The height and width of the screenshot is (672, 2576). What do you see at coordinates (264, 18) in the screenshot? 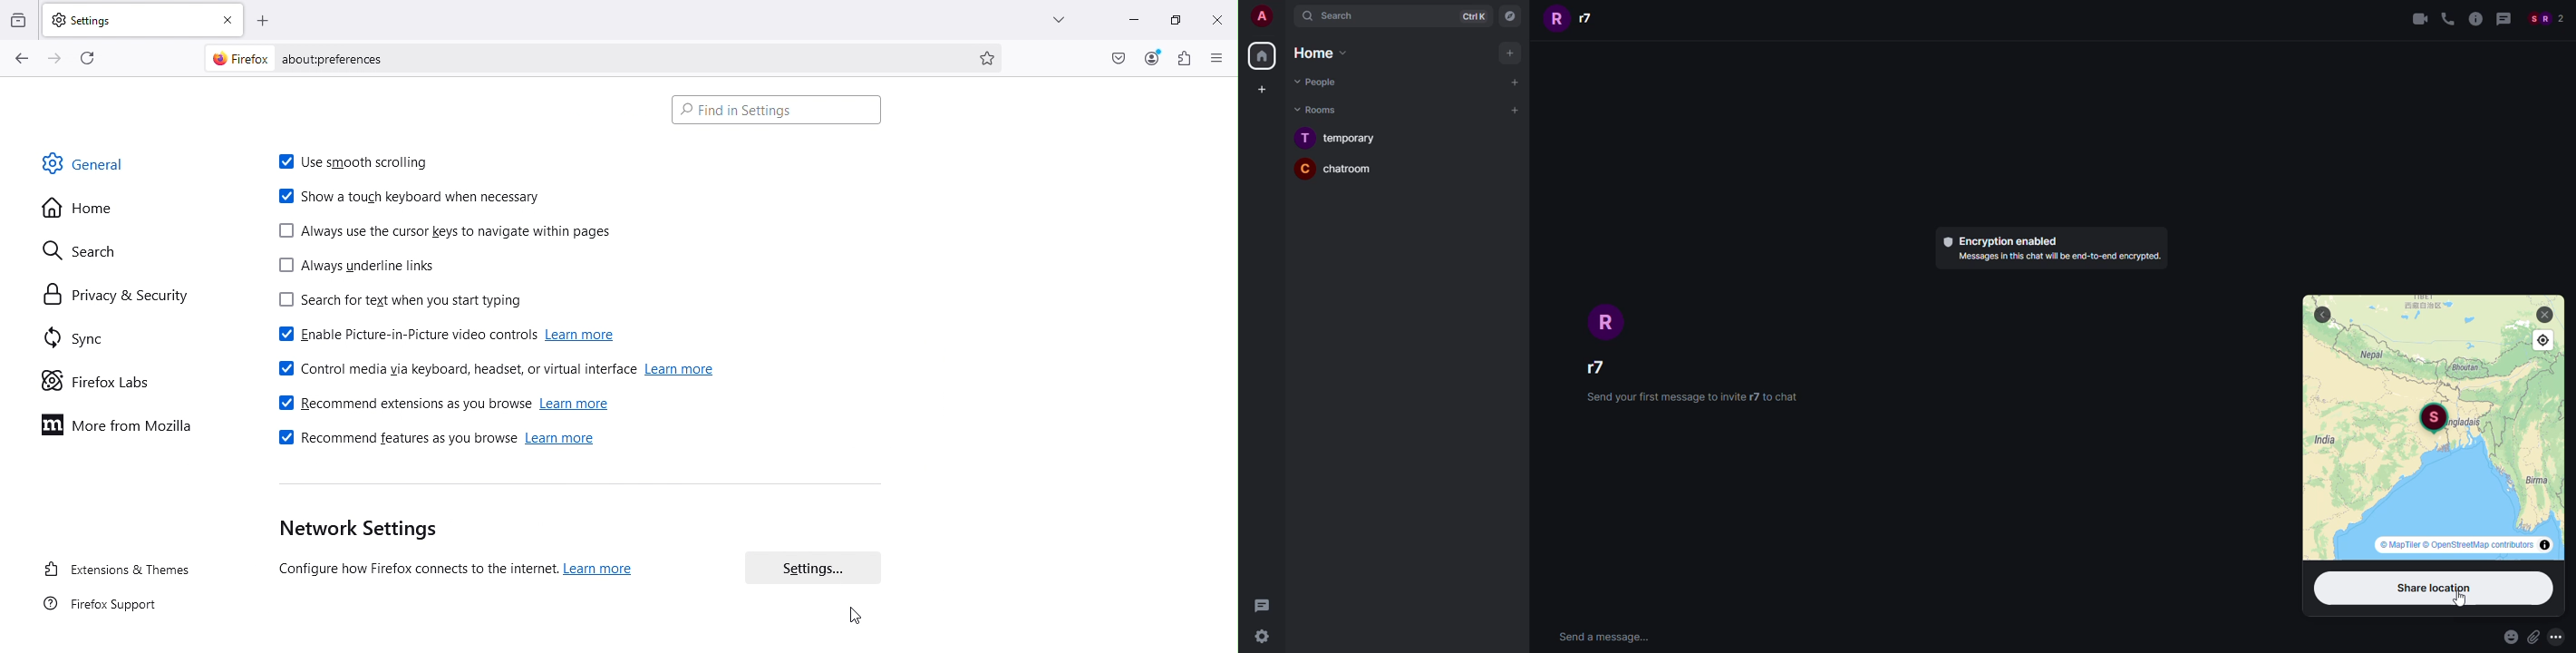
I see `Open a new tab` at bounding box center [264, 18].